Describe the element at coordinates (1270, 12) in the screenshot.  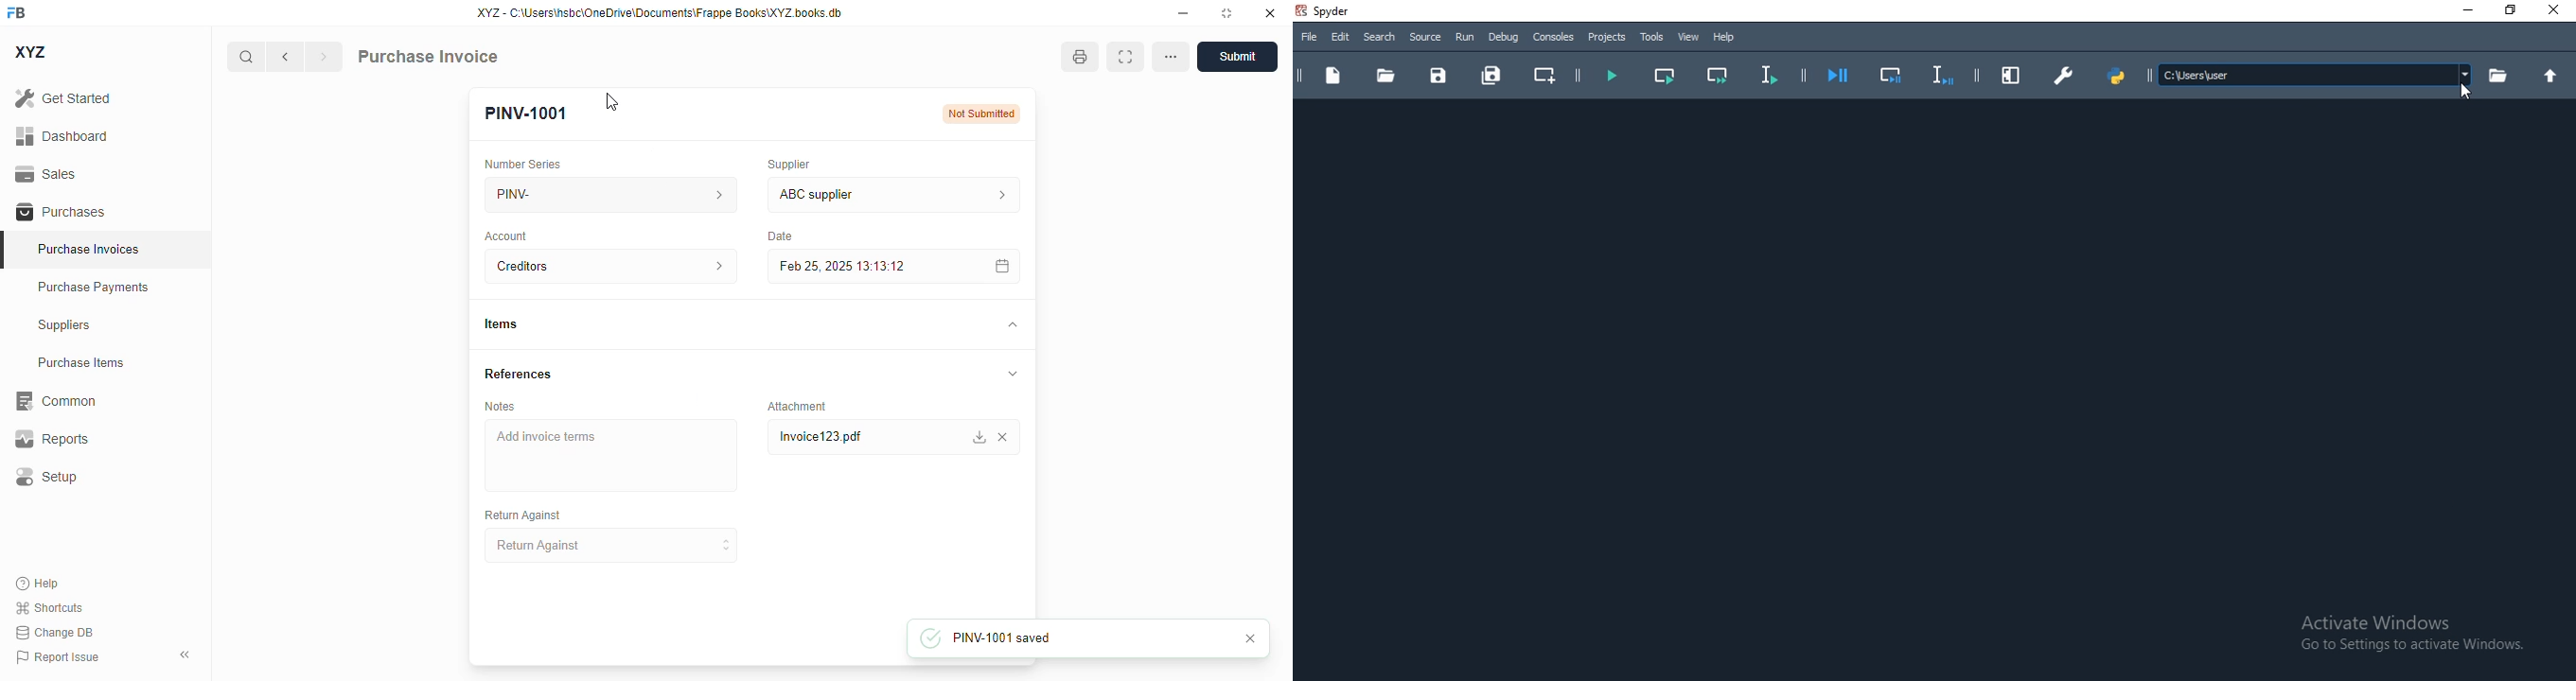
I see `close` at that location.